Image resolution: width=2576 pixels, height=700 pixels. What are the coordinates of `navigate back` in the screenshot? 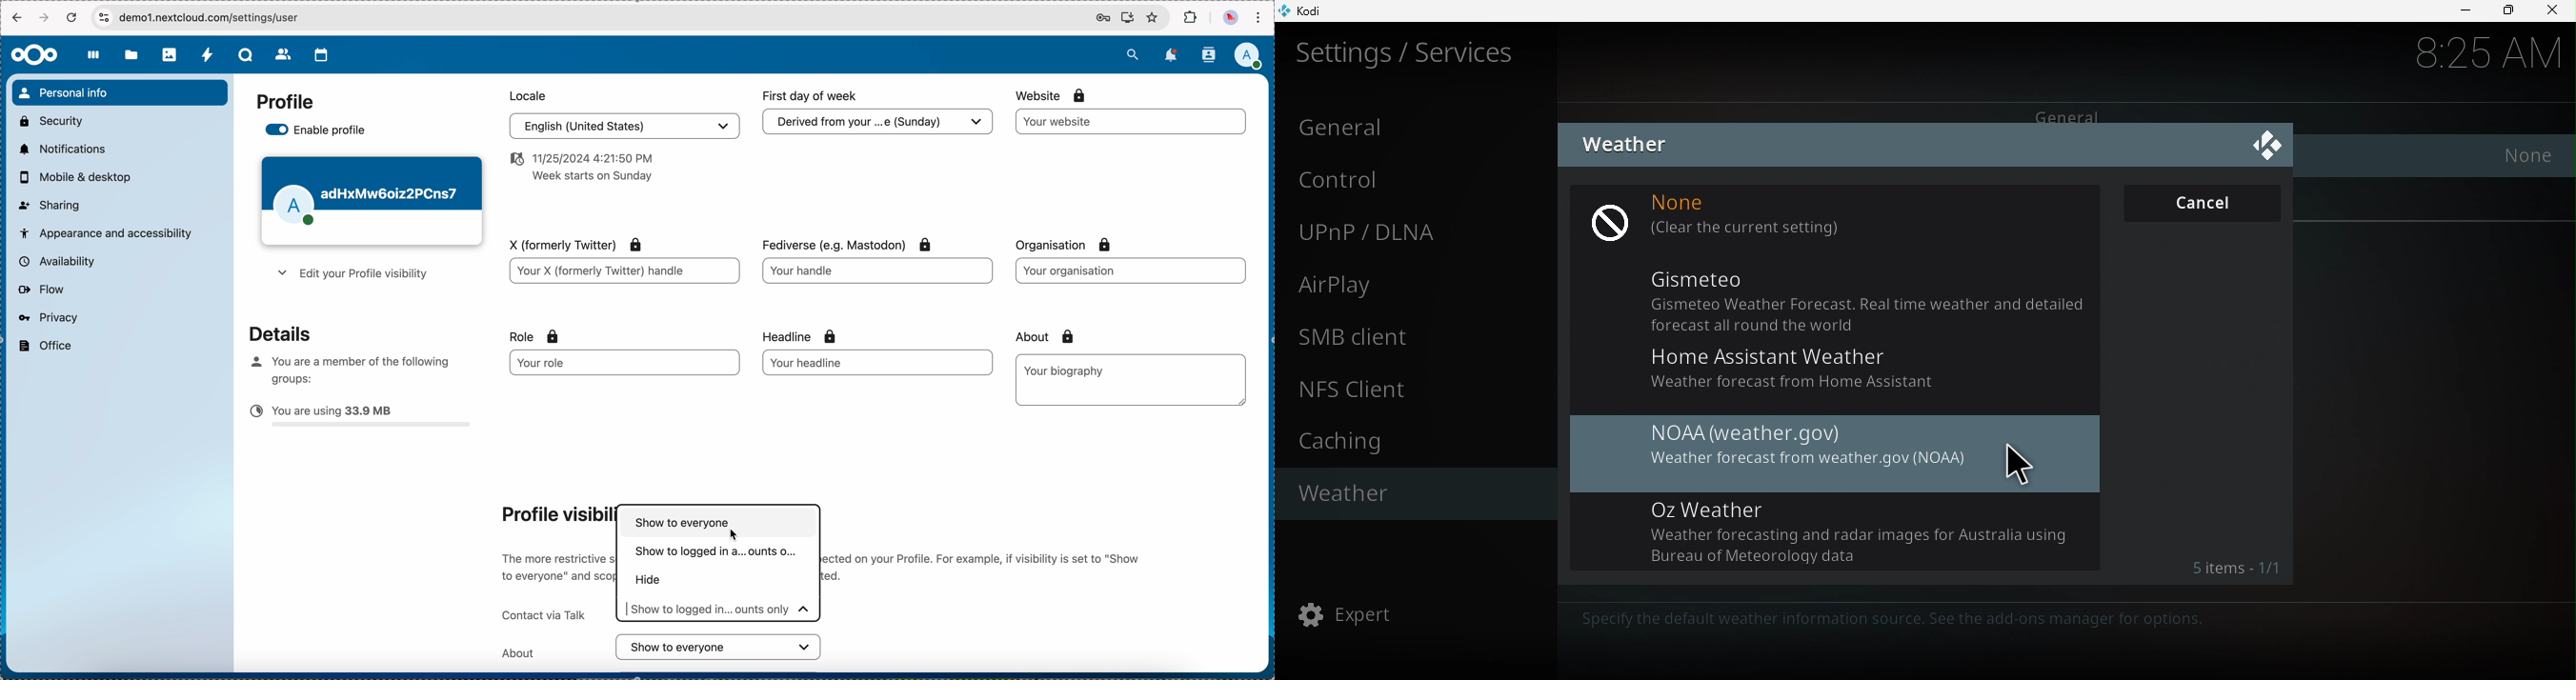 It's located at (15, 19).